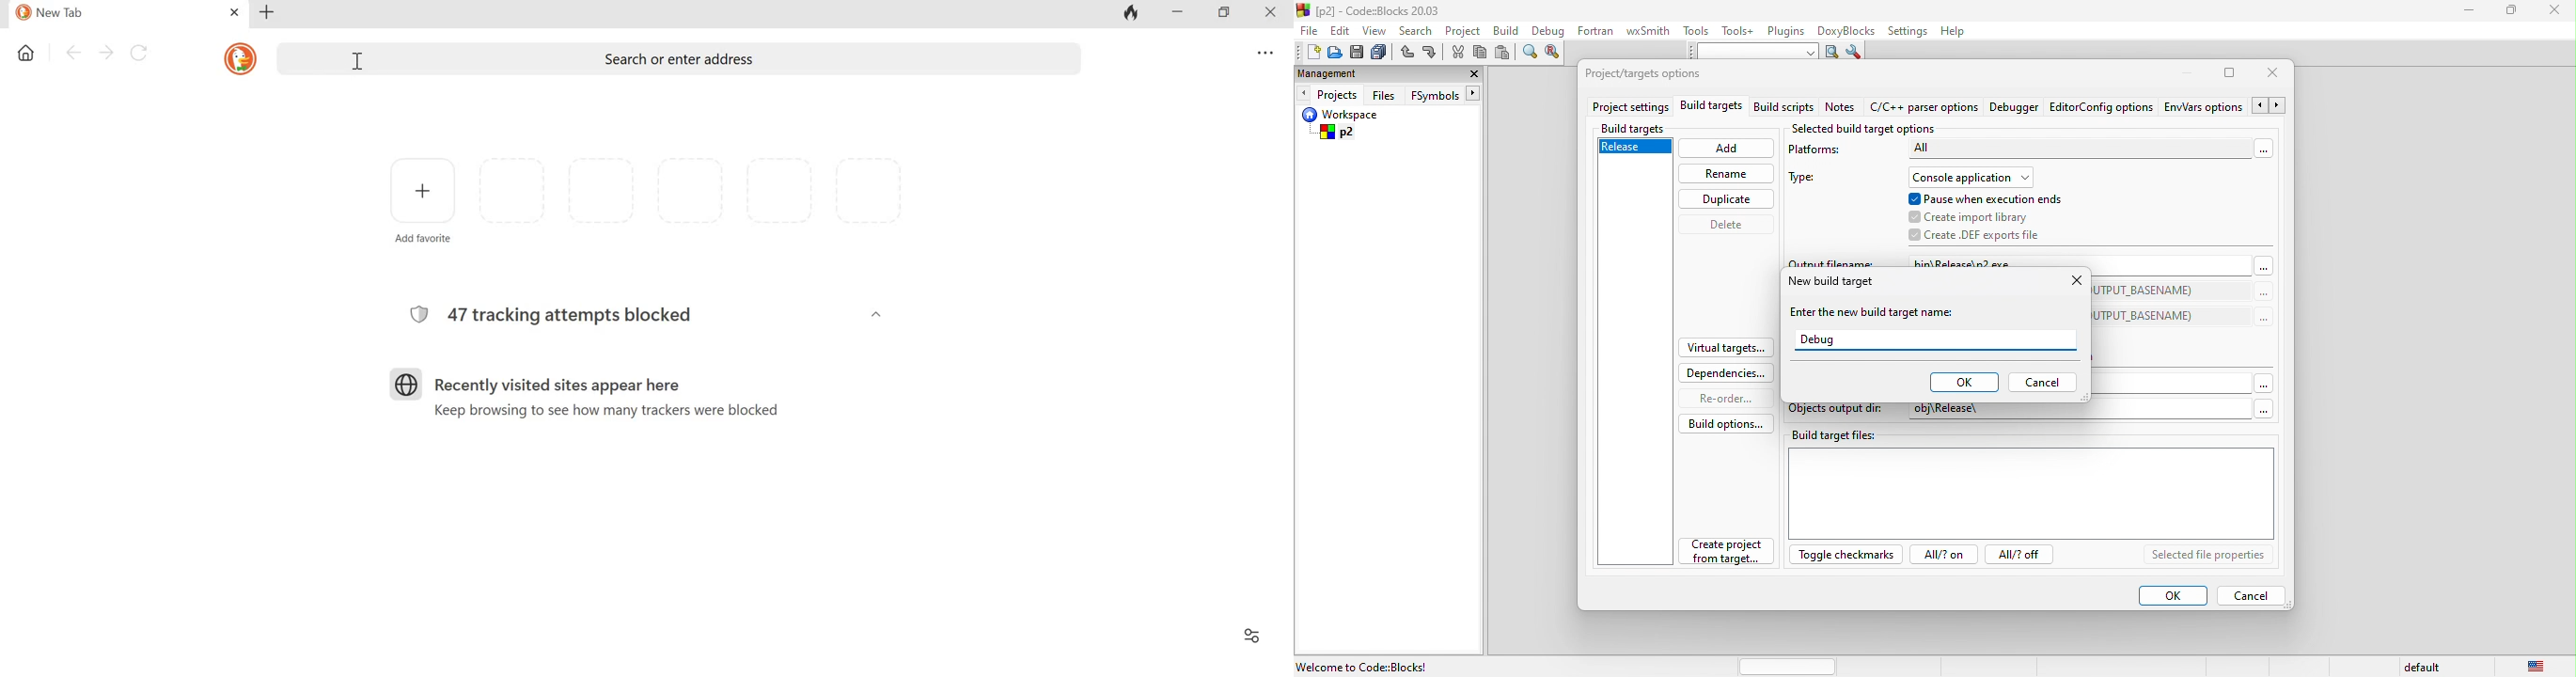 This screenshot has height=700, width=2576. Describe the element at coordinates (2215, 556) in the screenshot. I see `selected file properties` at that location.